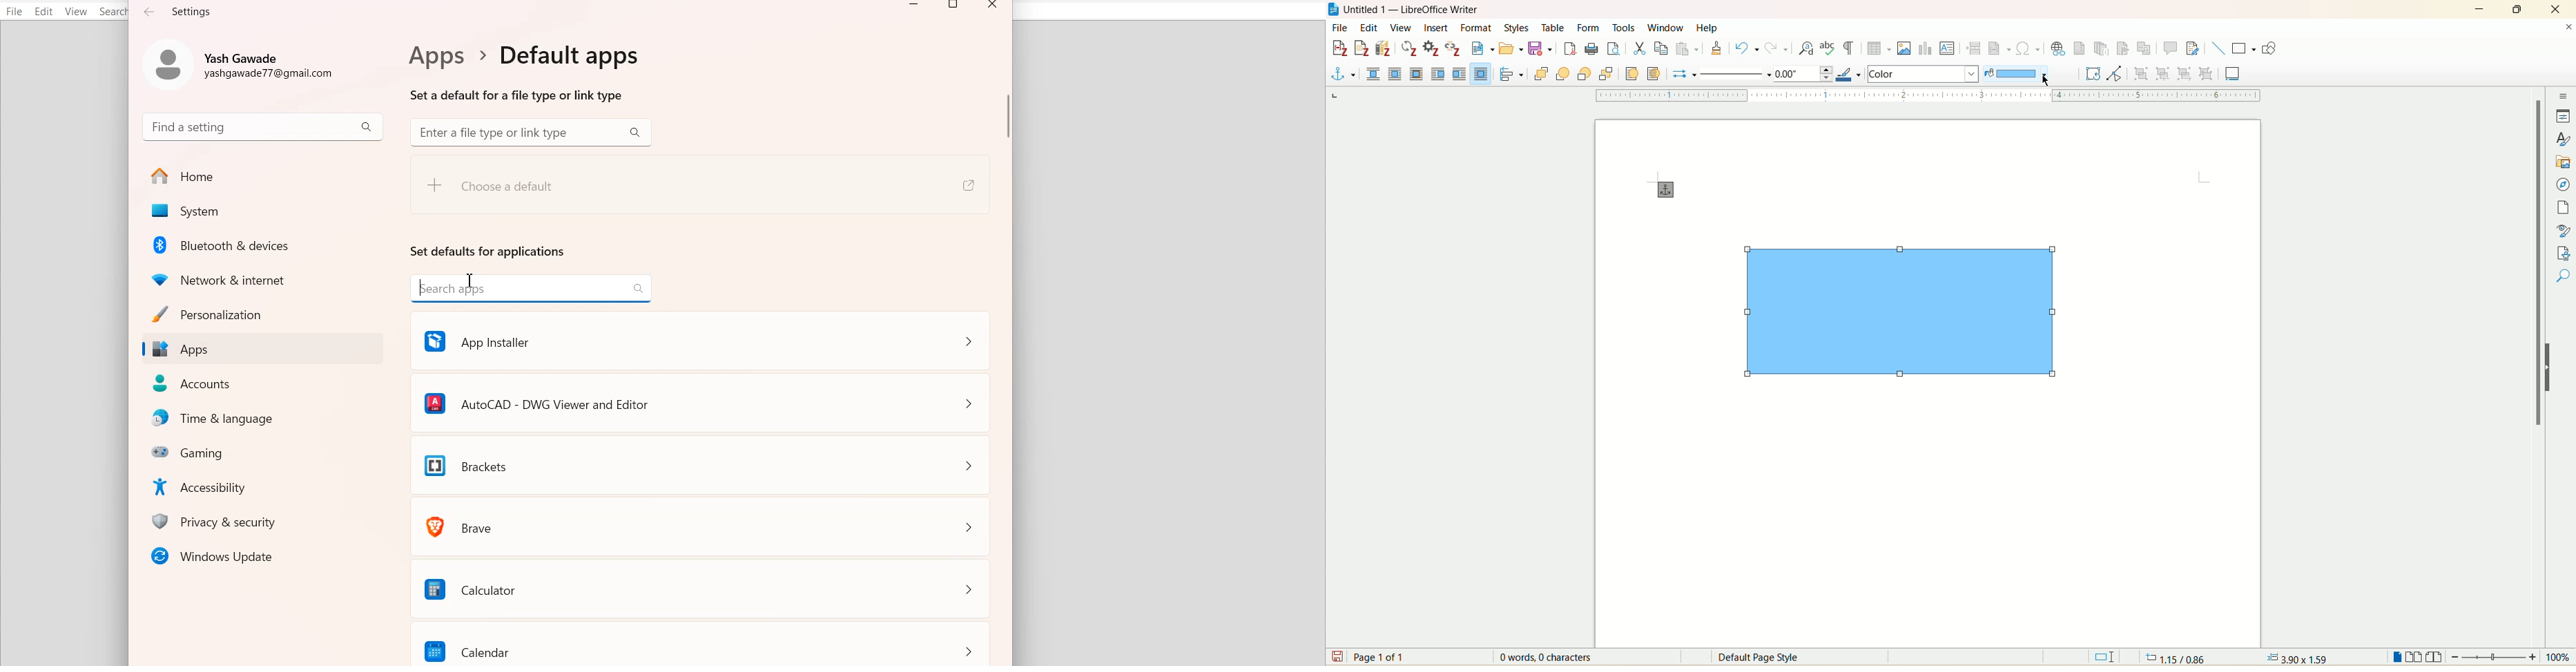  Describe the element at coordinates (2047, 81) in the screenshot. I see `cursor` at that location.